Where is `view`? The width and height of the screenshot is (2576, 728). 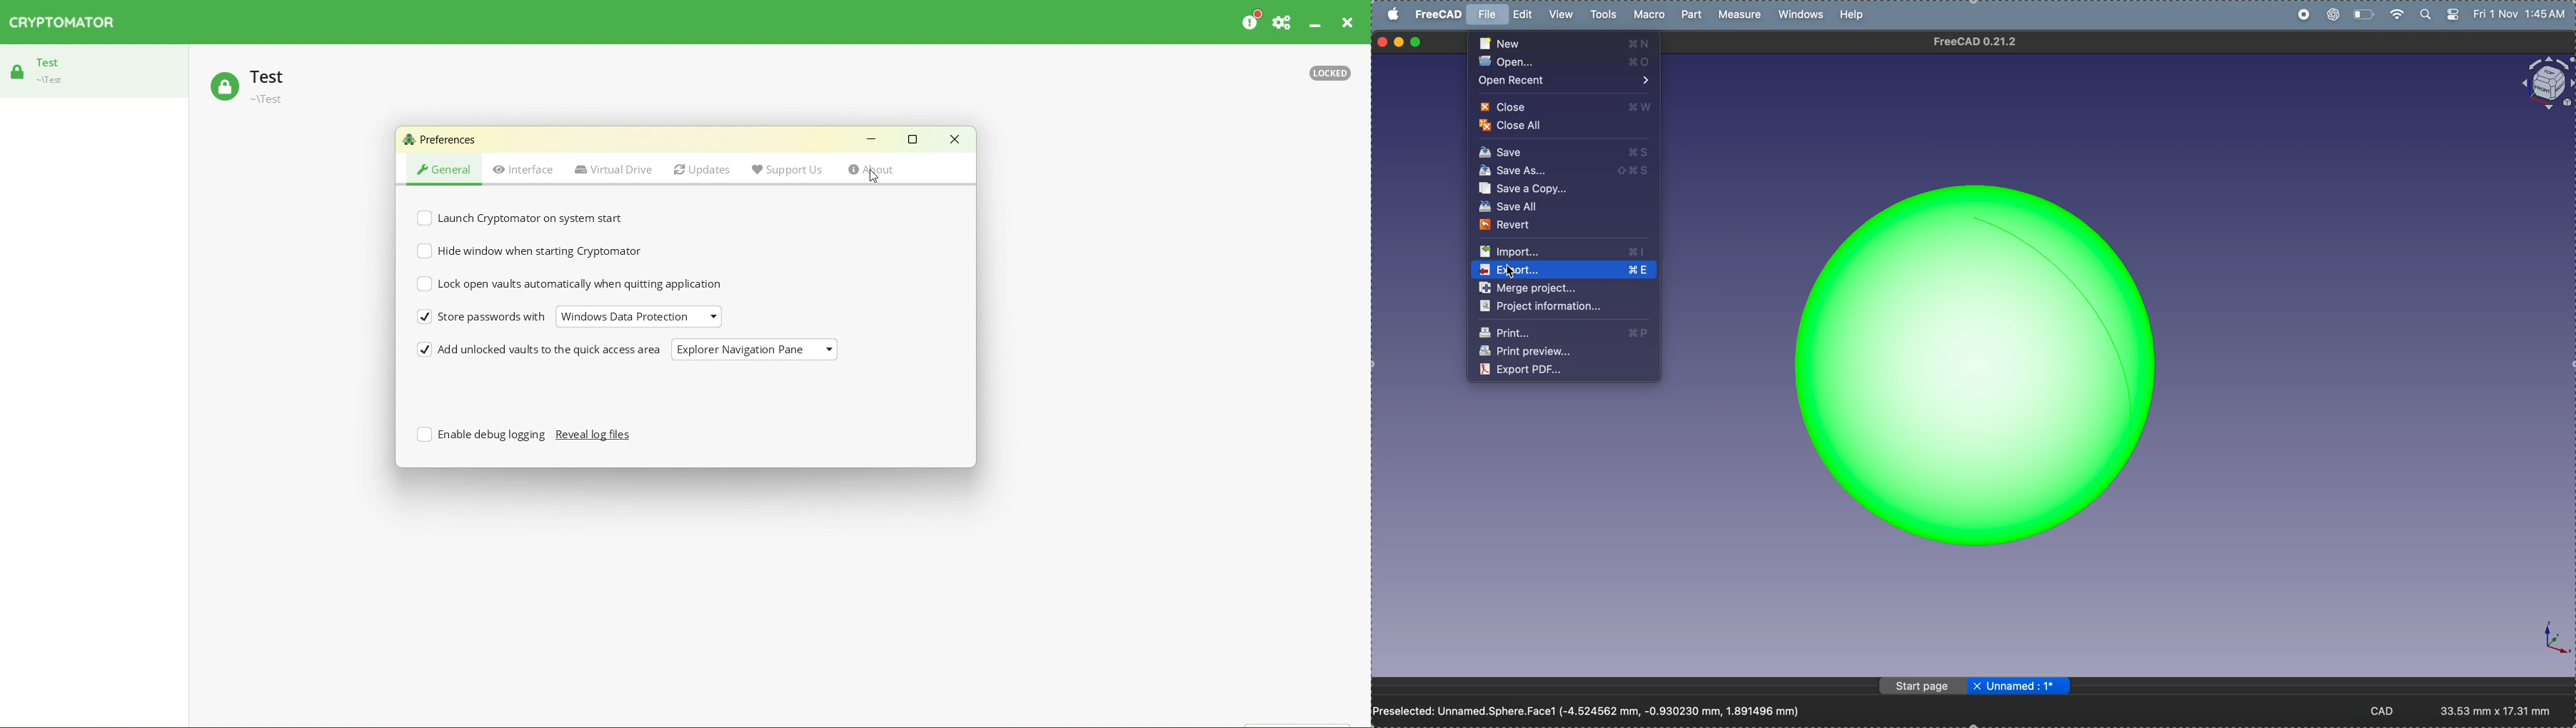
view is located at coordinates (1562, 14).